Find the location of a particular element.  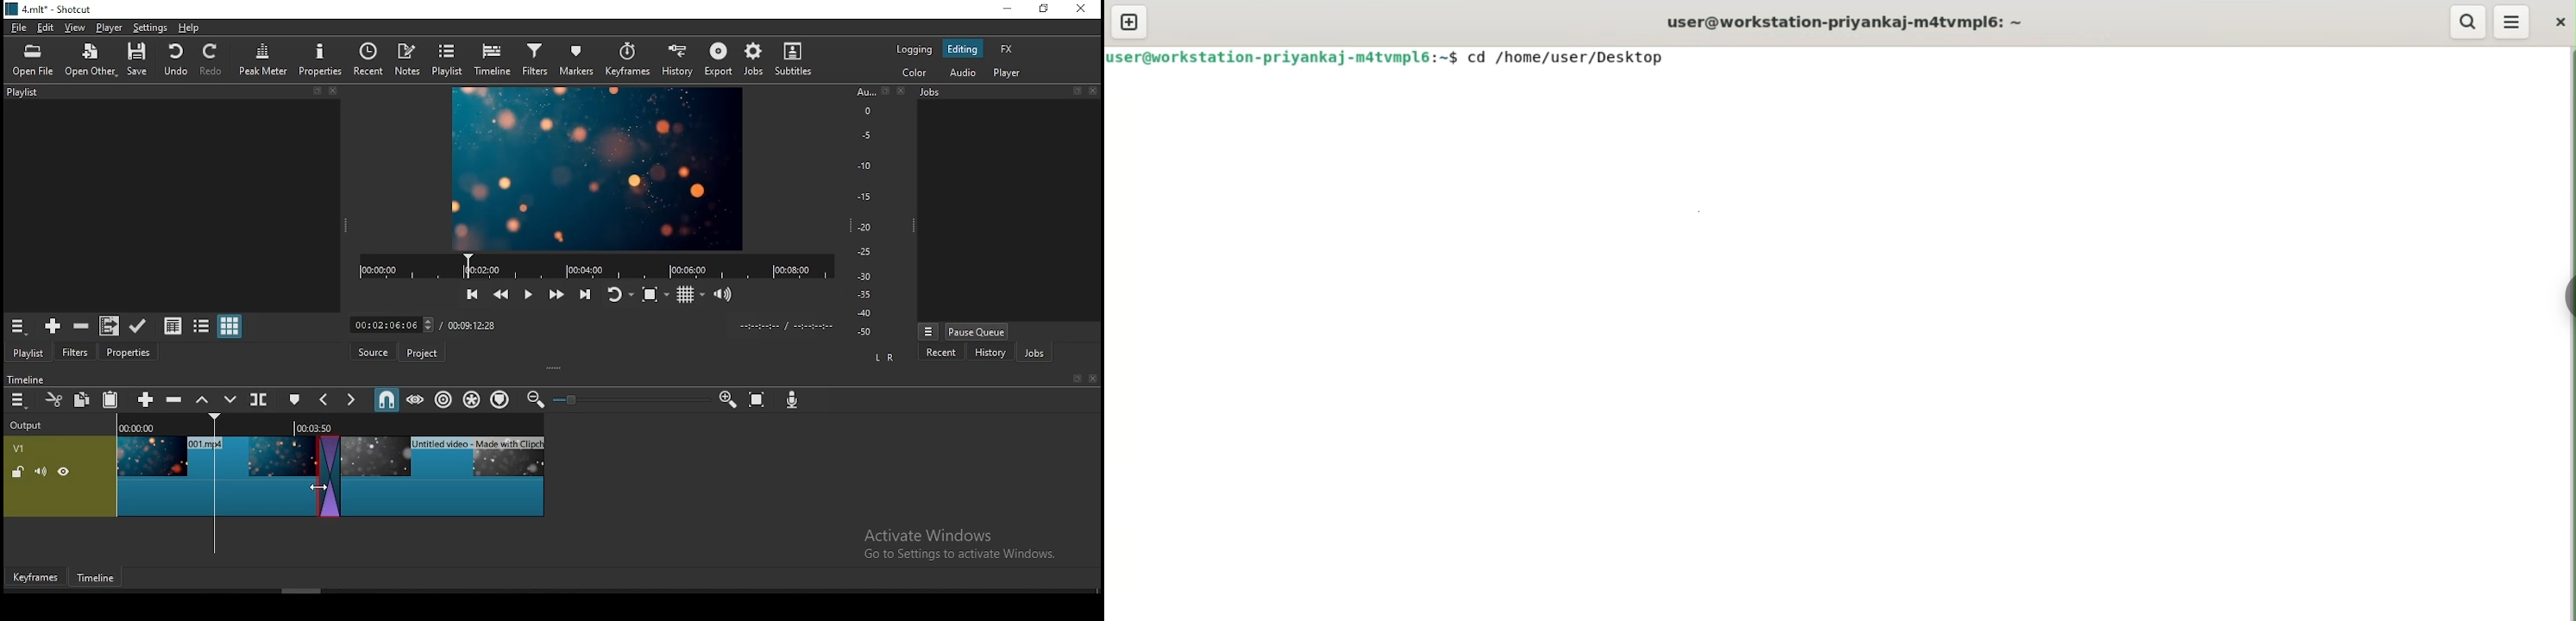

filters is located at coordinates (78, 350).